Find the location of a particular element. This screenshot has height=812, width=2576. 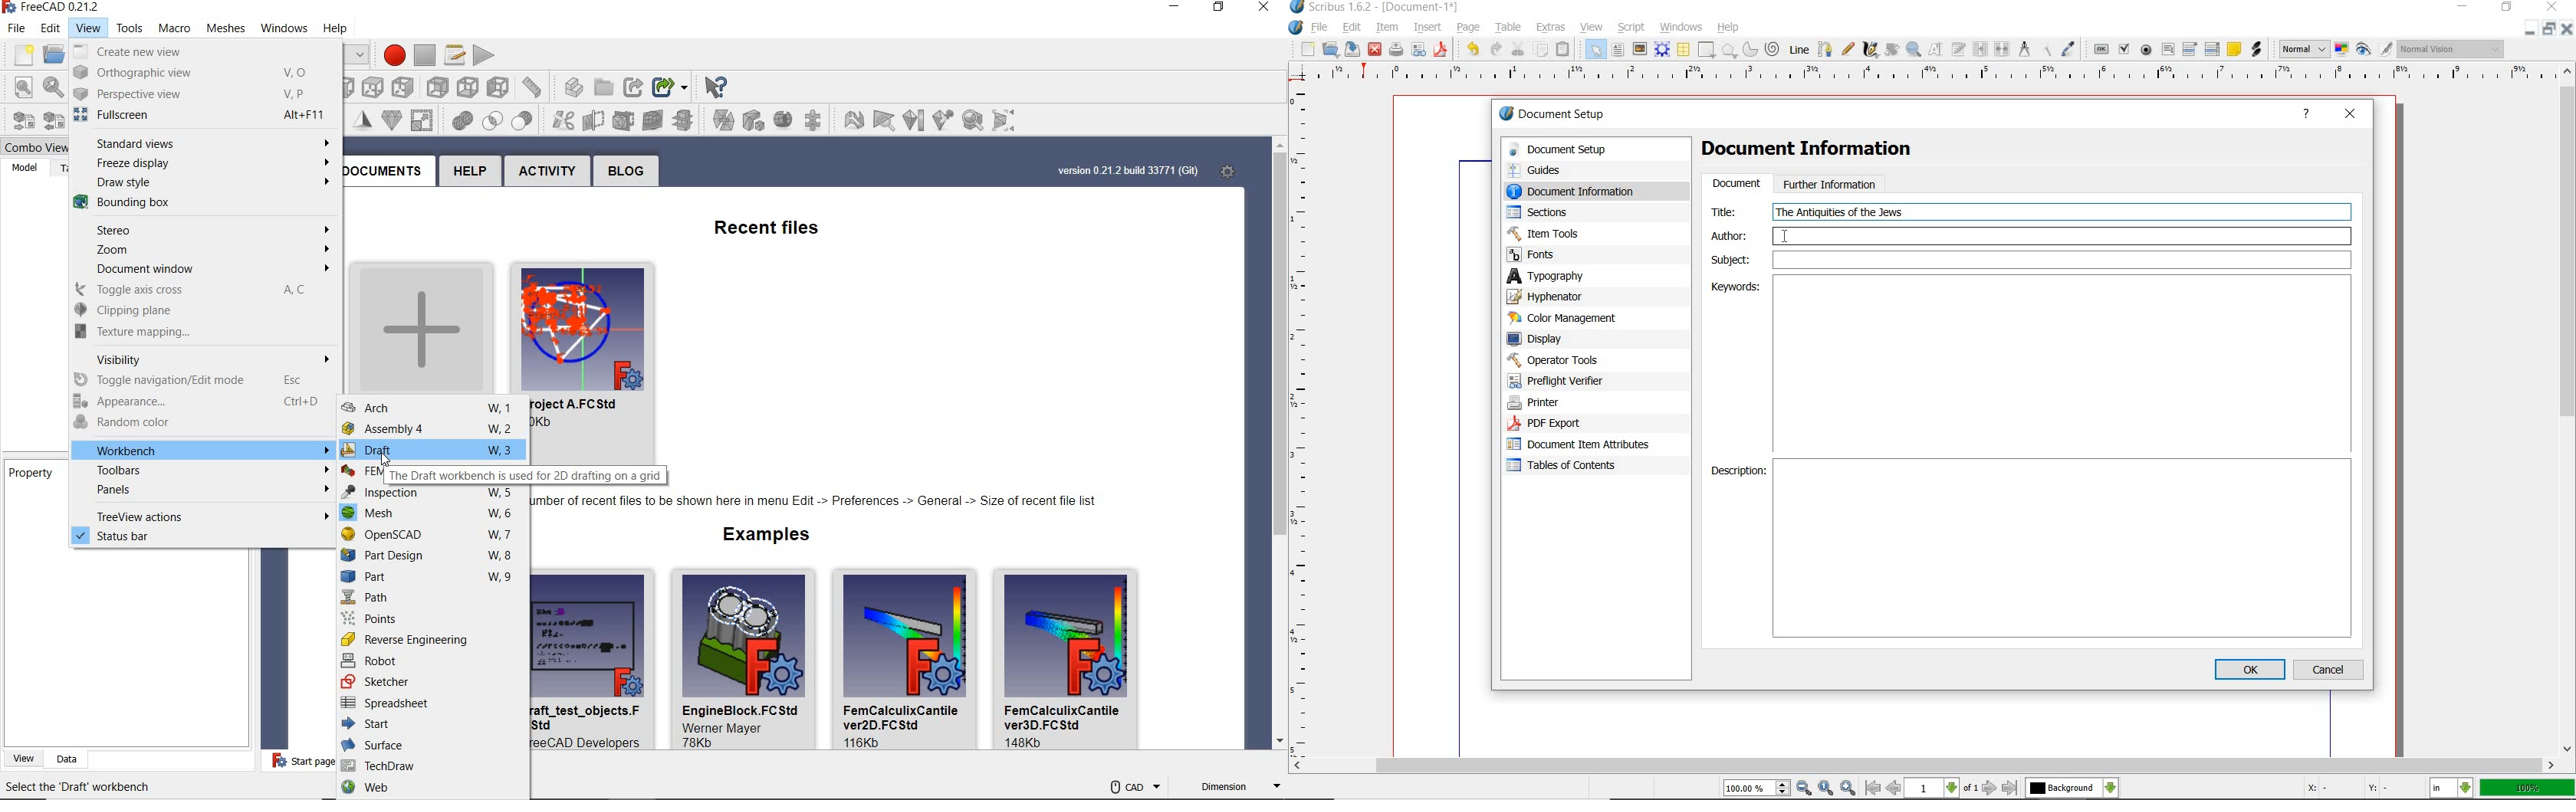

execute macro is located at coordinates (487, 54).